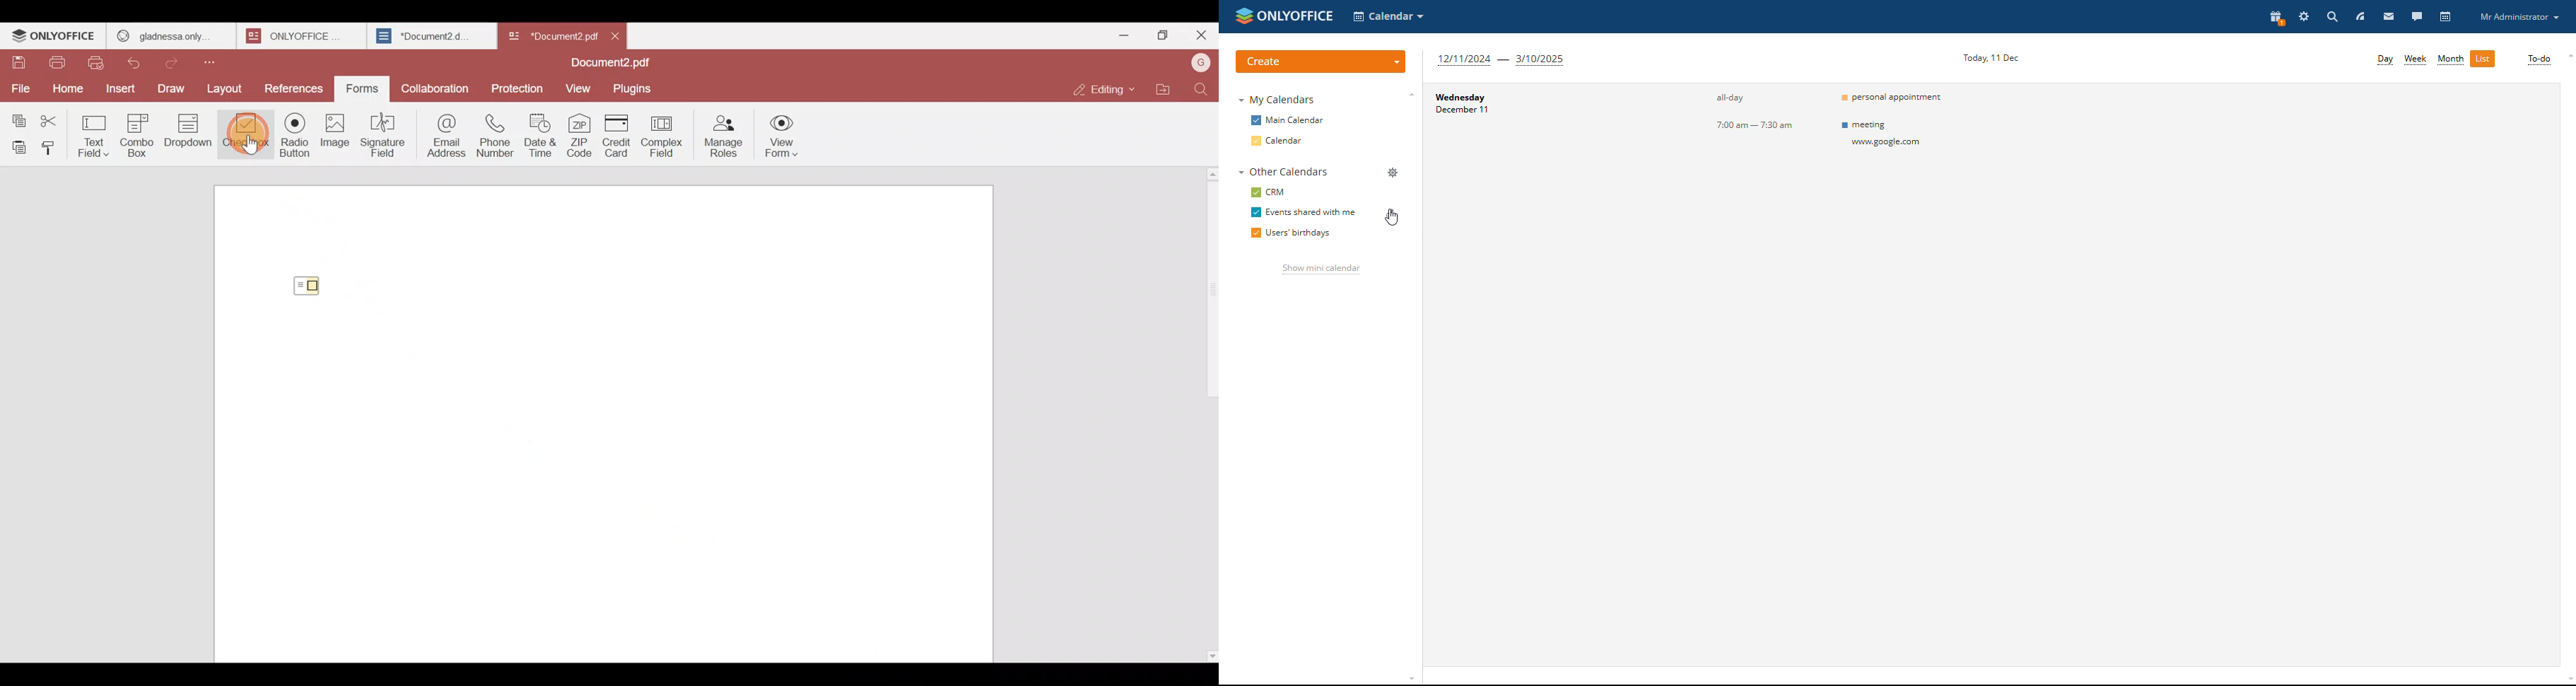 The image size is (2576, 700). I want to click on Scroll bar, so click(1208, 412).